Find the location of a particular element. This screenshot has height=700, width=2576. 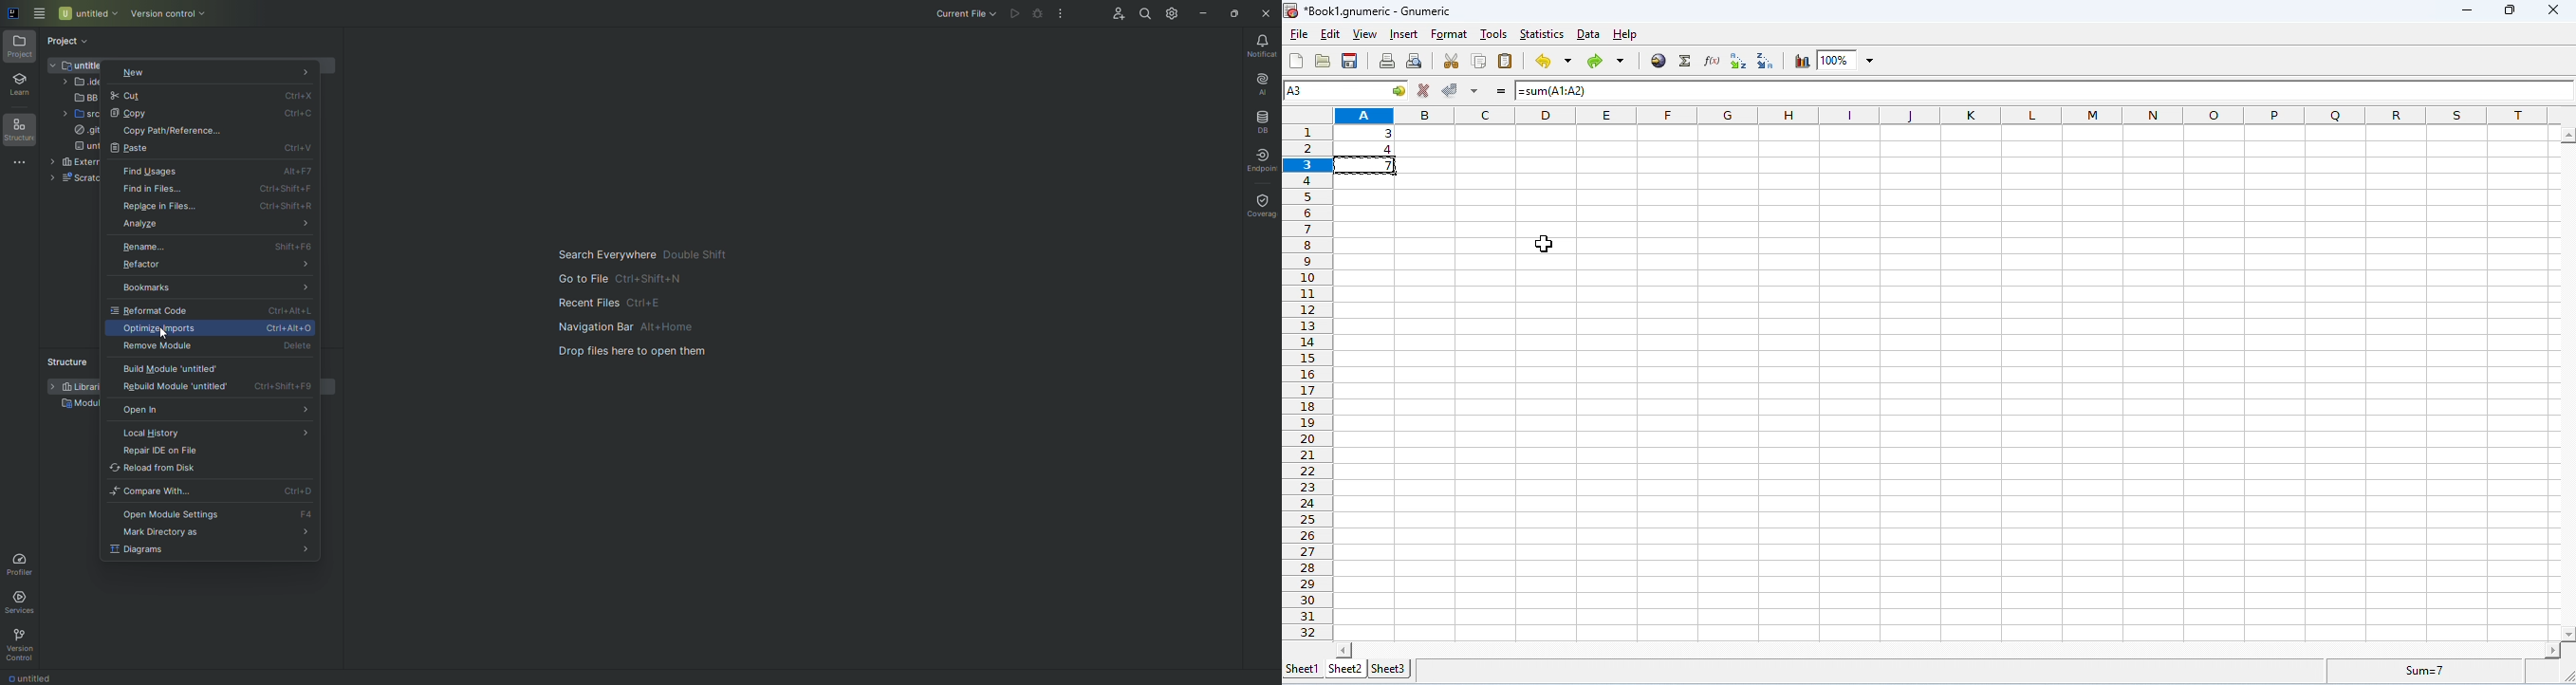

open is located at coordinates (1323, 61).